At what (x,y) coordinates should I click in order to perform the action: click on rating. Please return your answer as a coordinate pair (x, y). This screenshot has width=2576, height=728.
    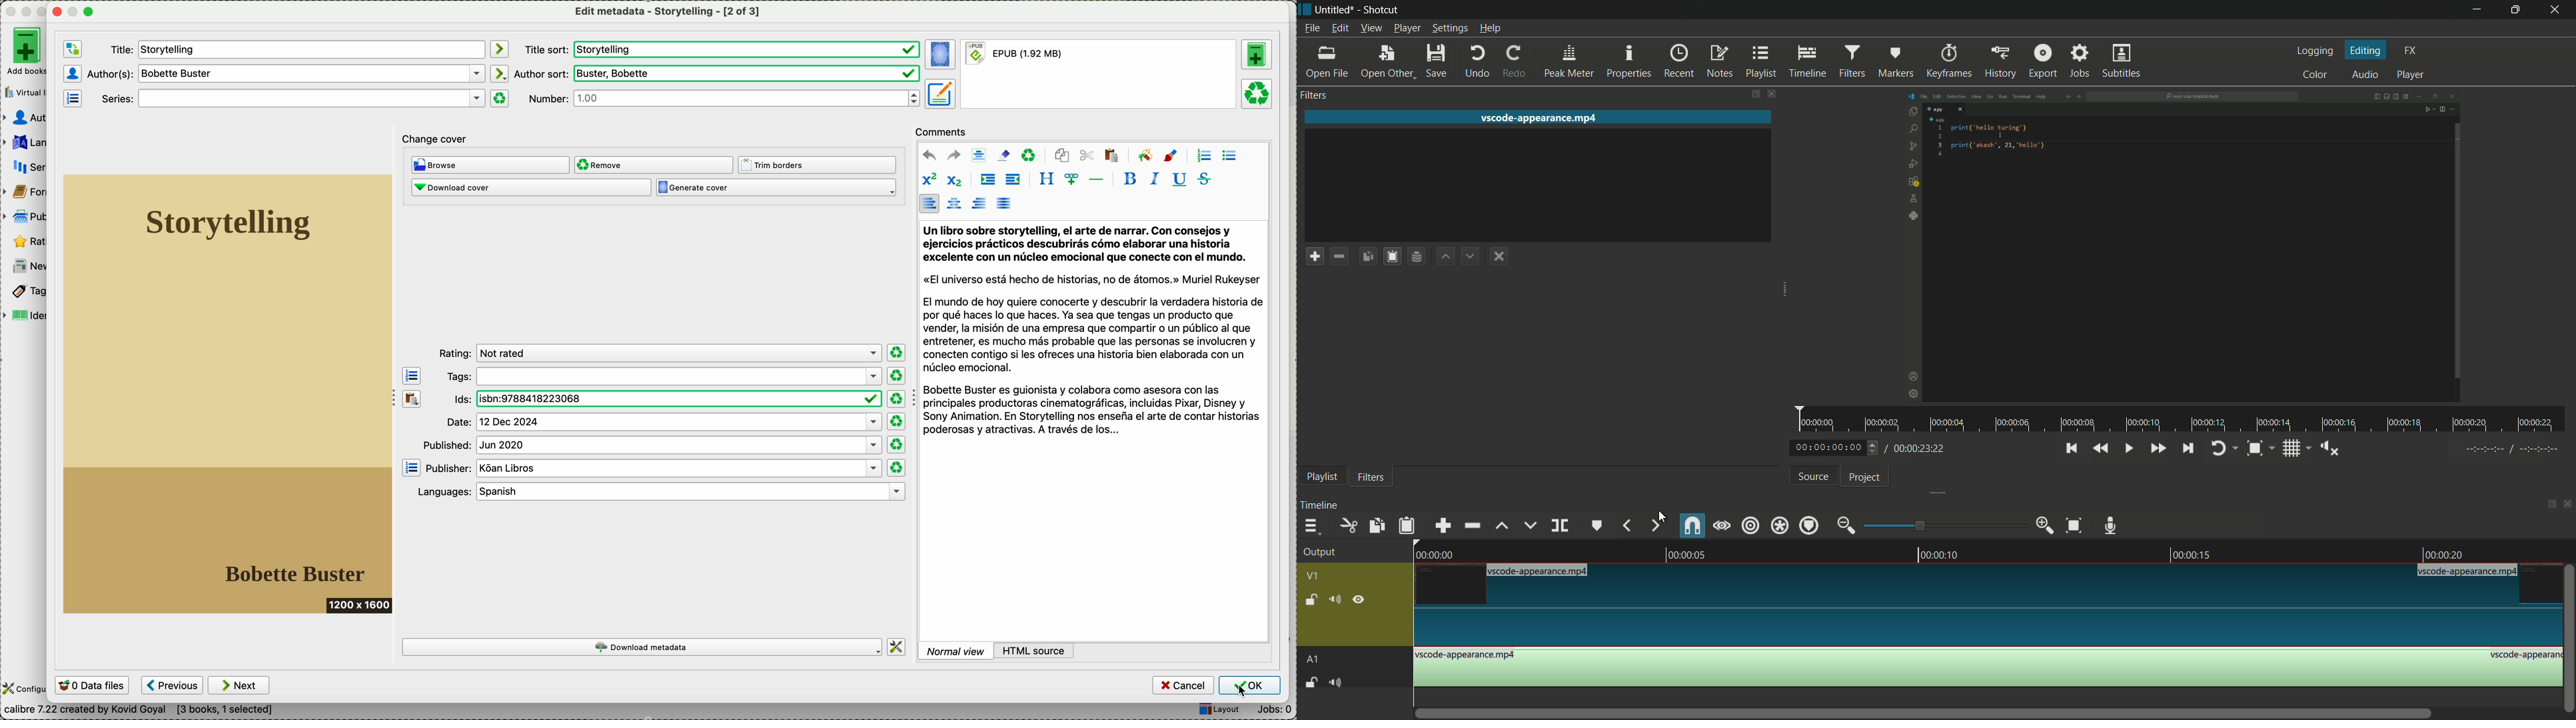
    Looking at the image, I should click on (27, 240).